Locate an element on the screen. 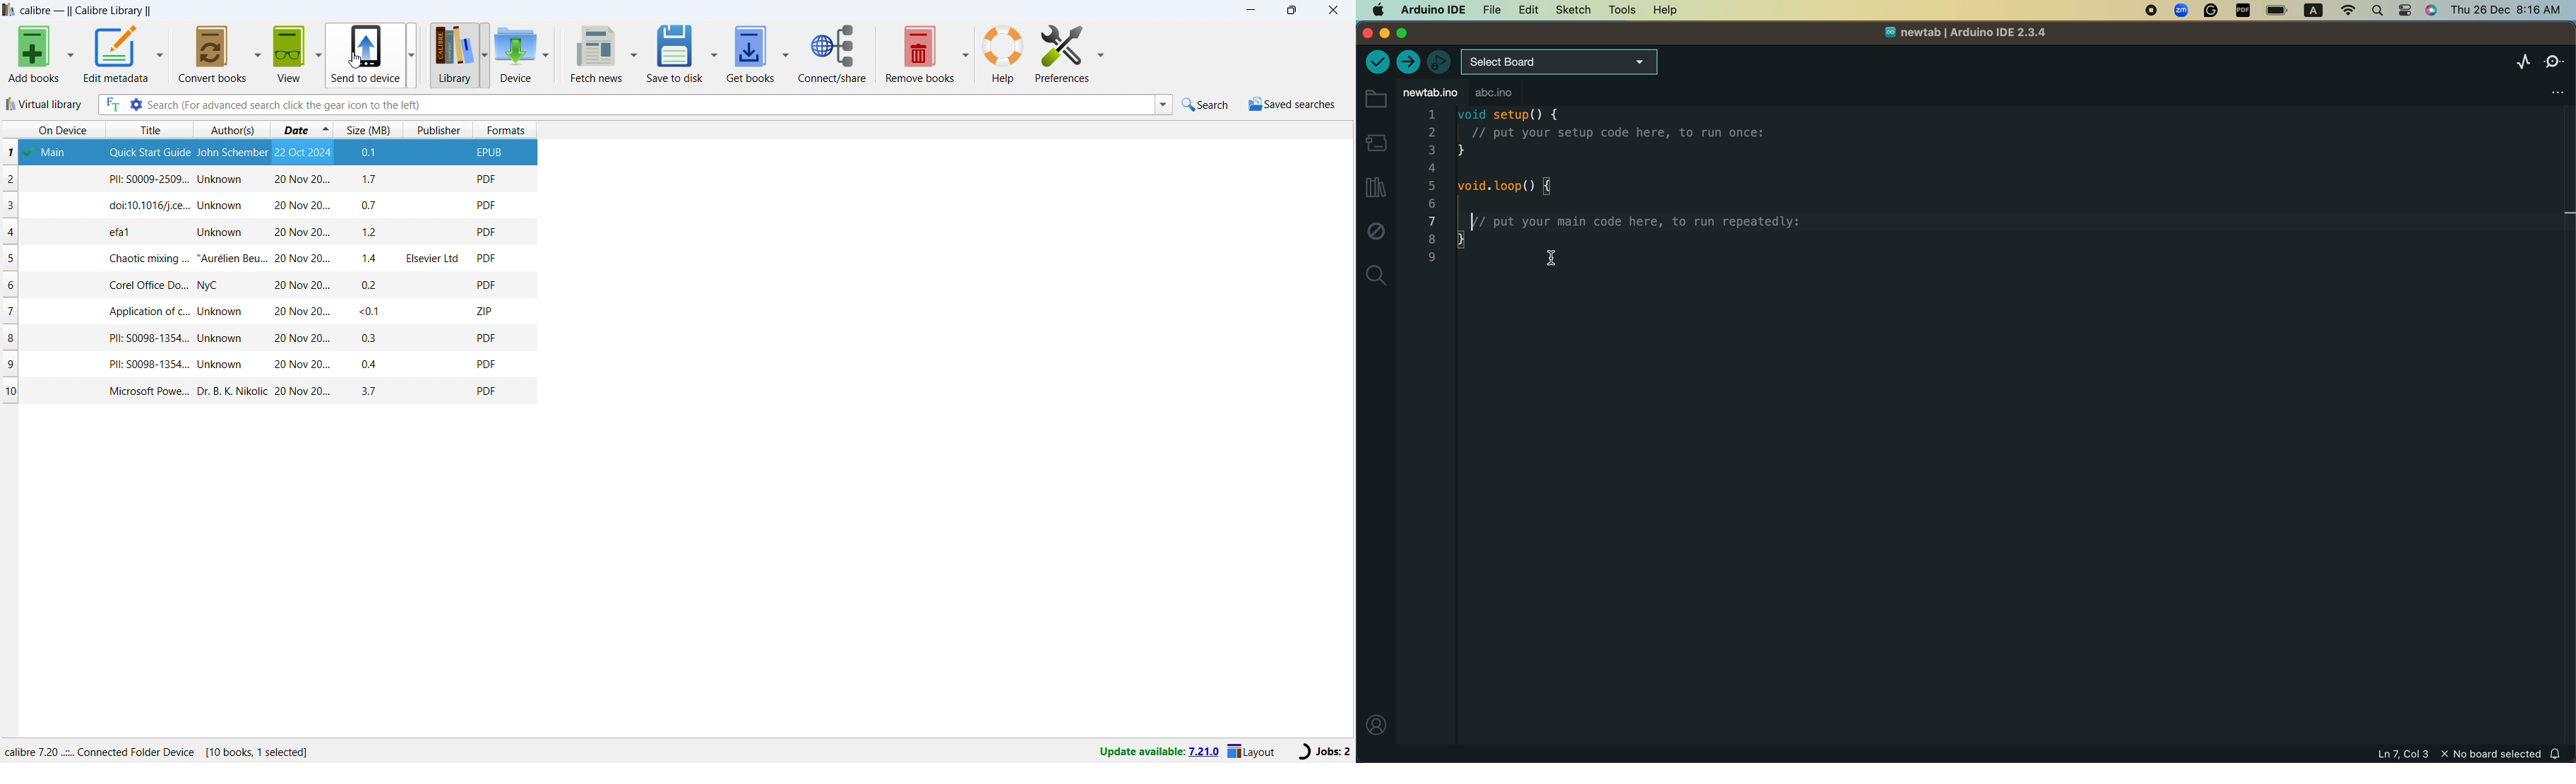 Image resolution: width=2576 pixels, height=784 pixels. one book entry is located at coordinates (269, 338).